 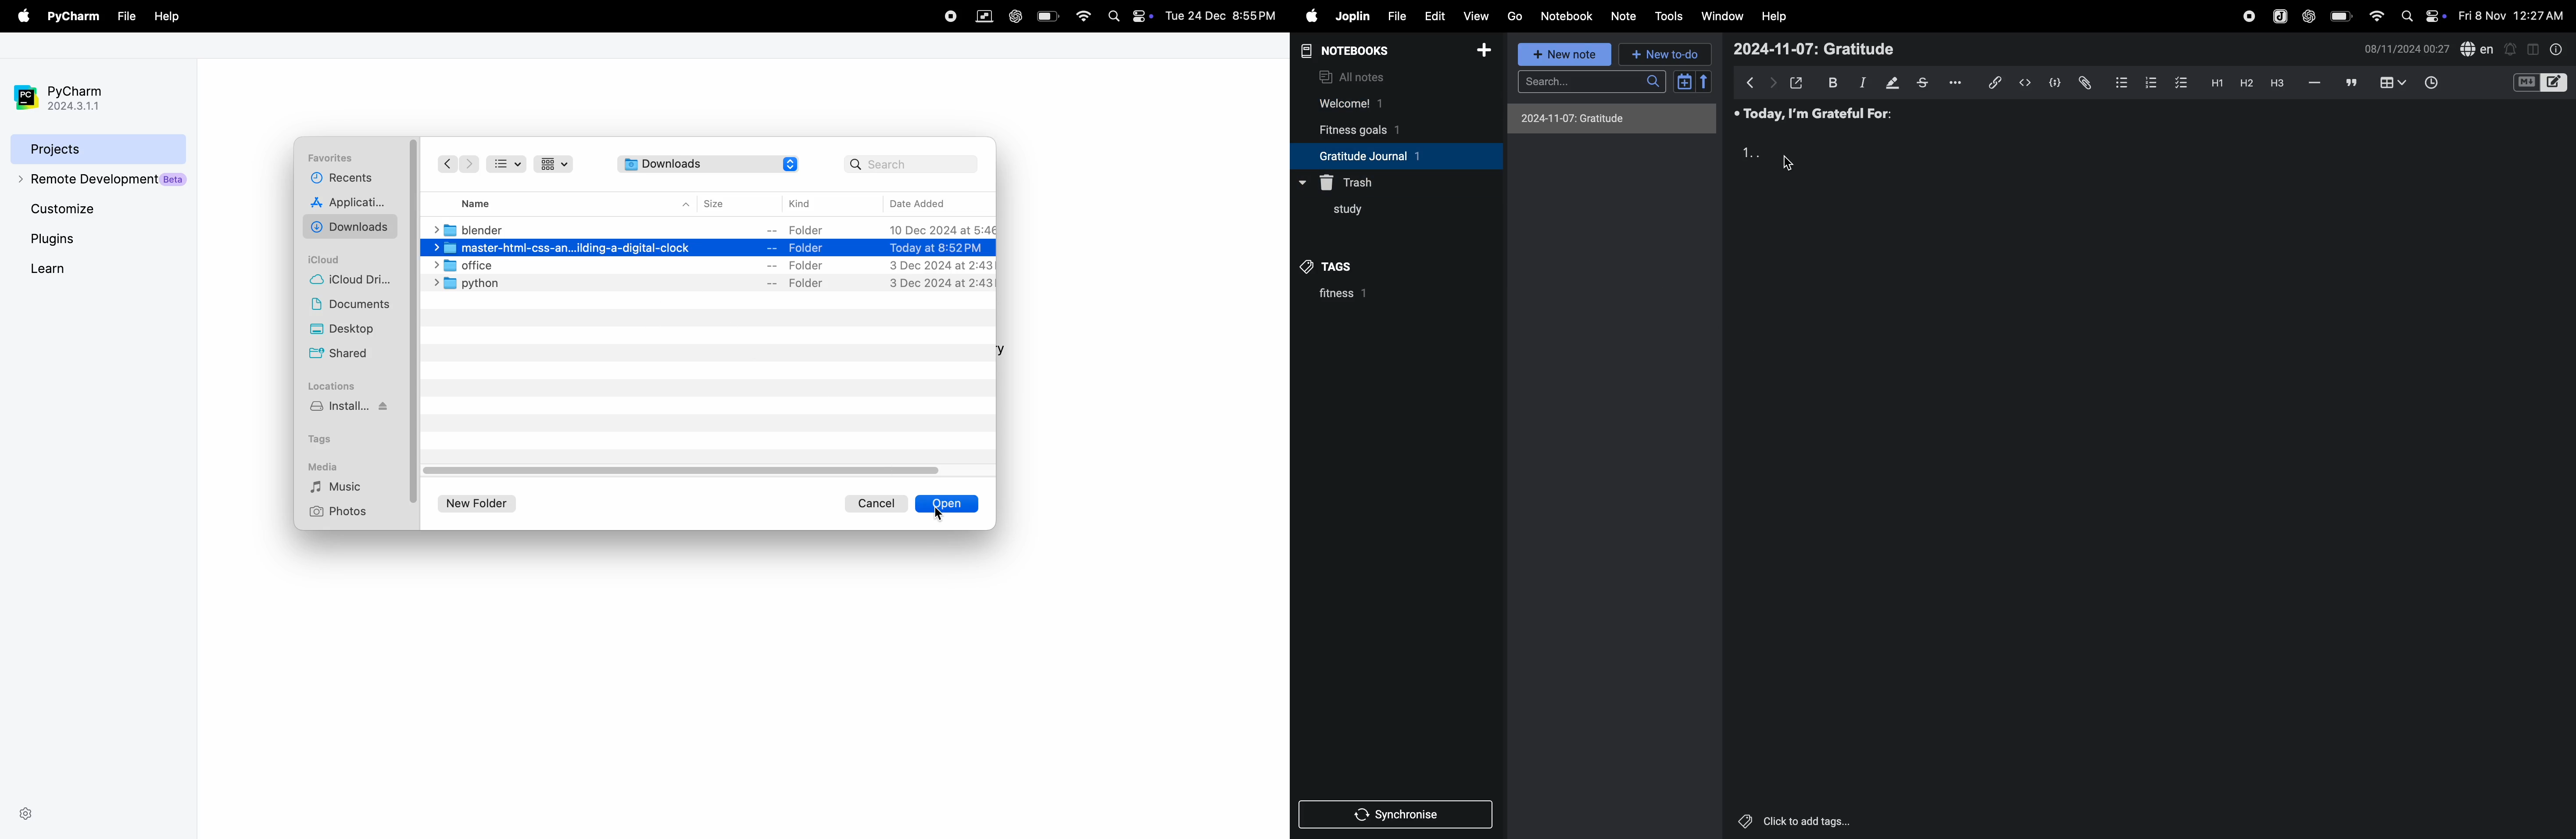 I want to click on calendar, so click(x=1692, y=82).